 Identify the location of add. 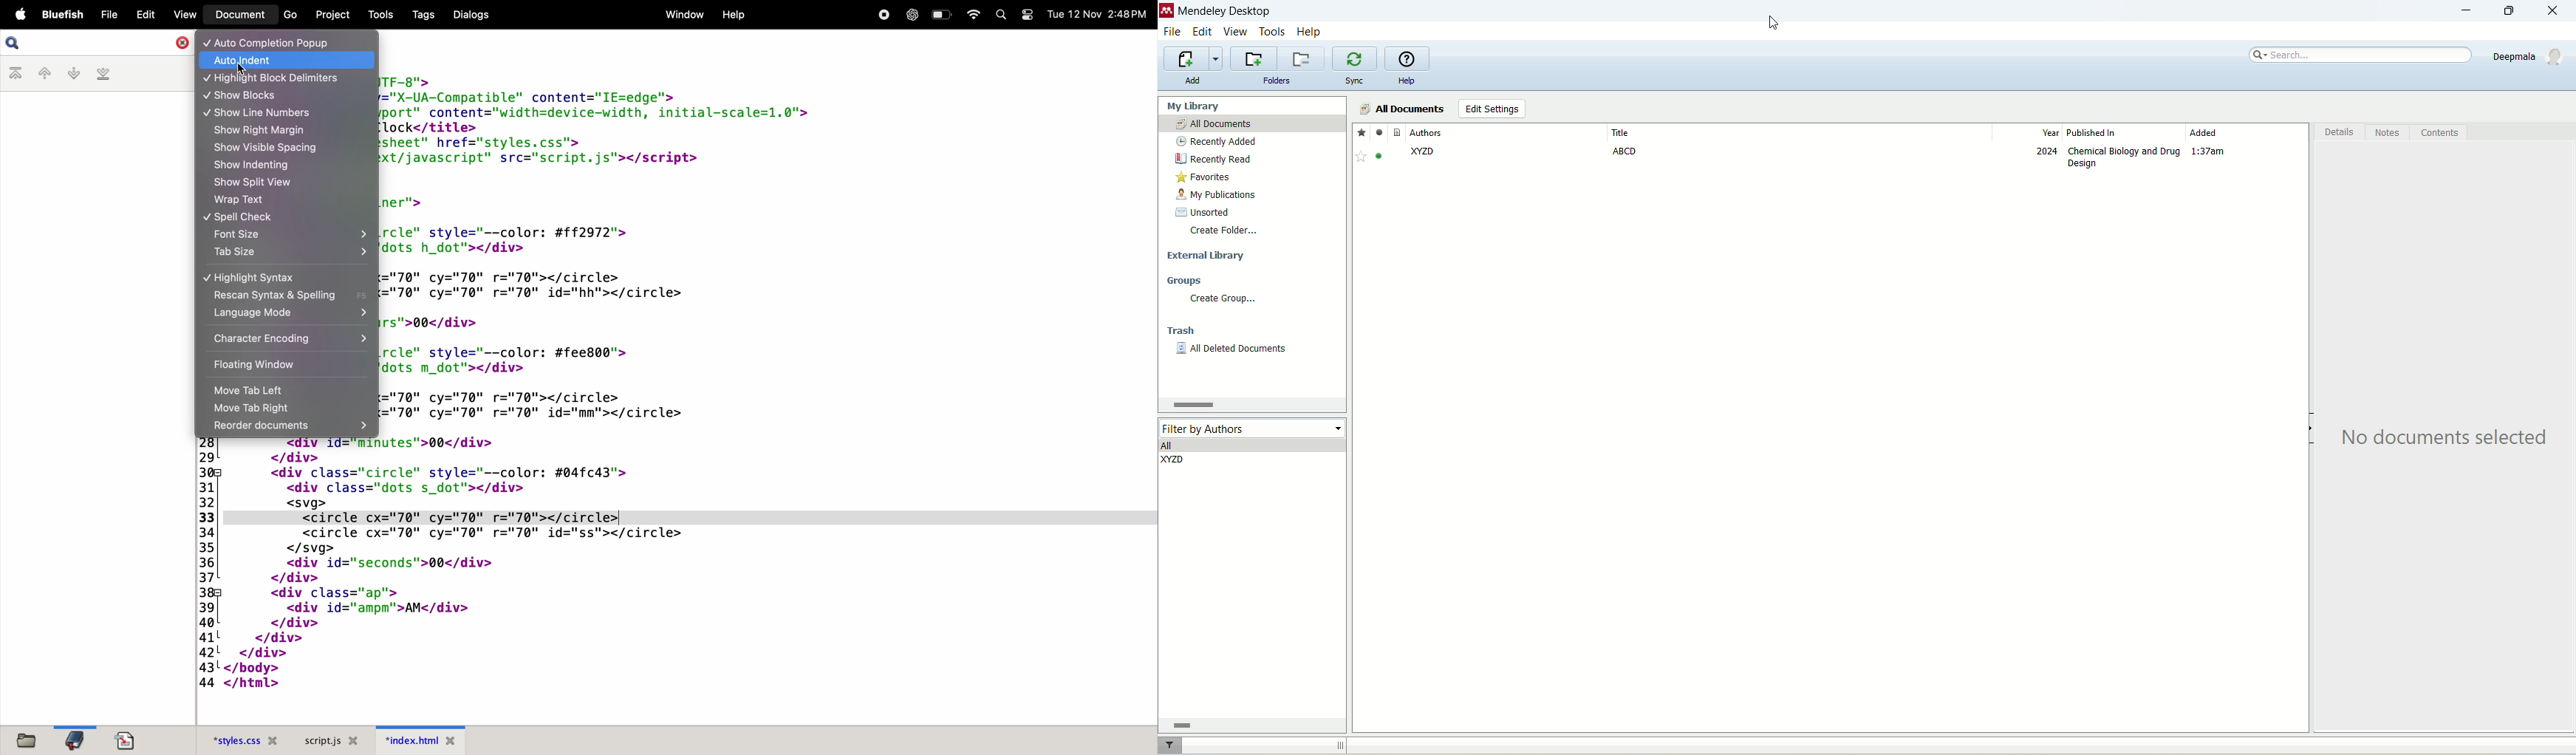
(1192, 81).